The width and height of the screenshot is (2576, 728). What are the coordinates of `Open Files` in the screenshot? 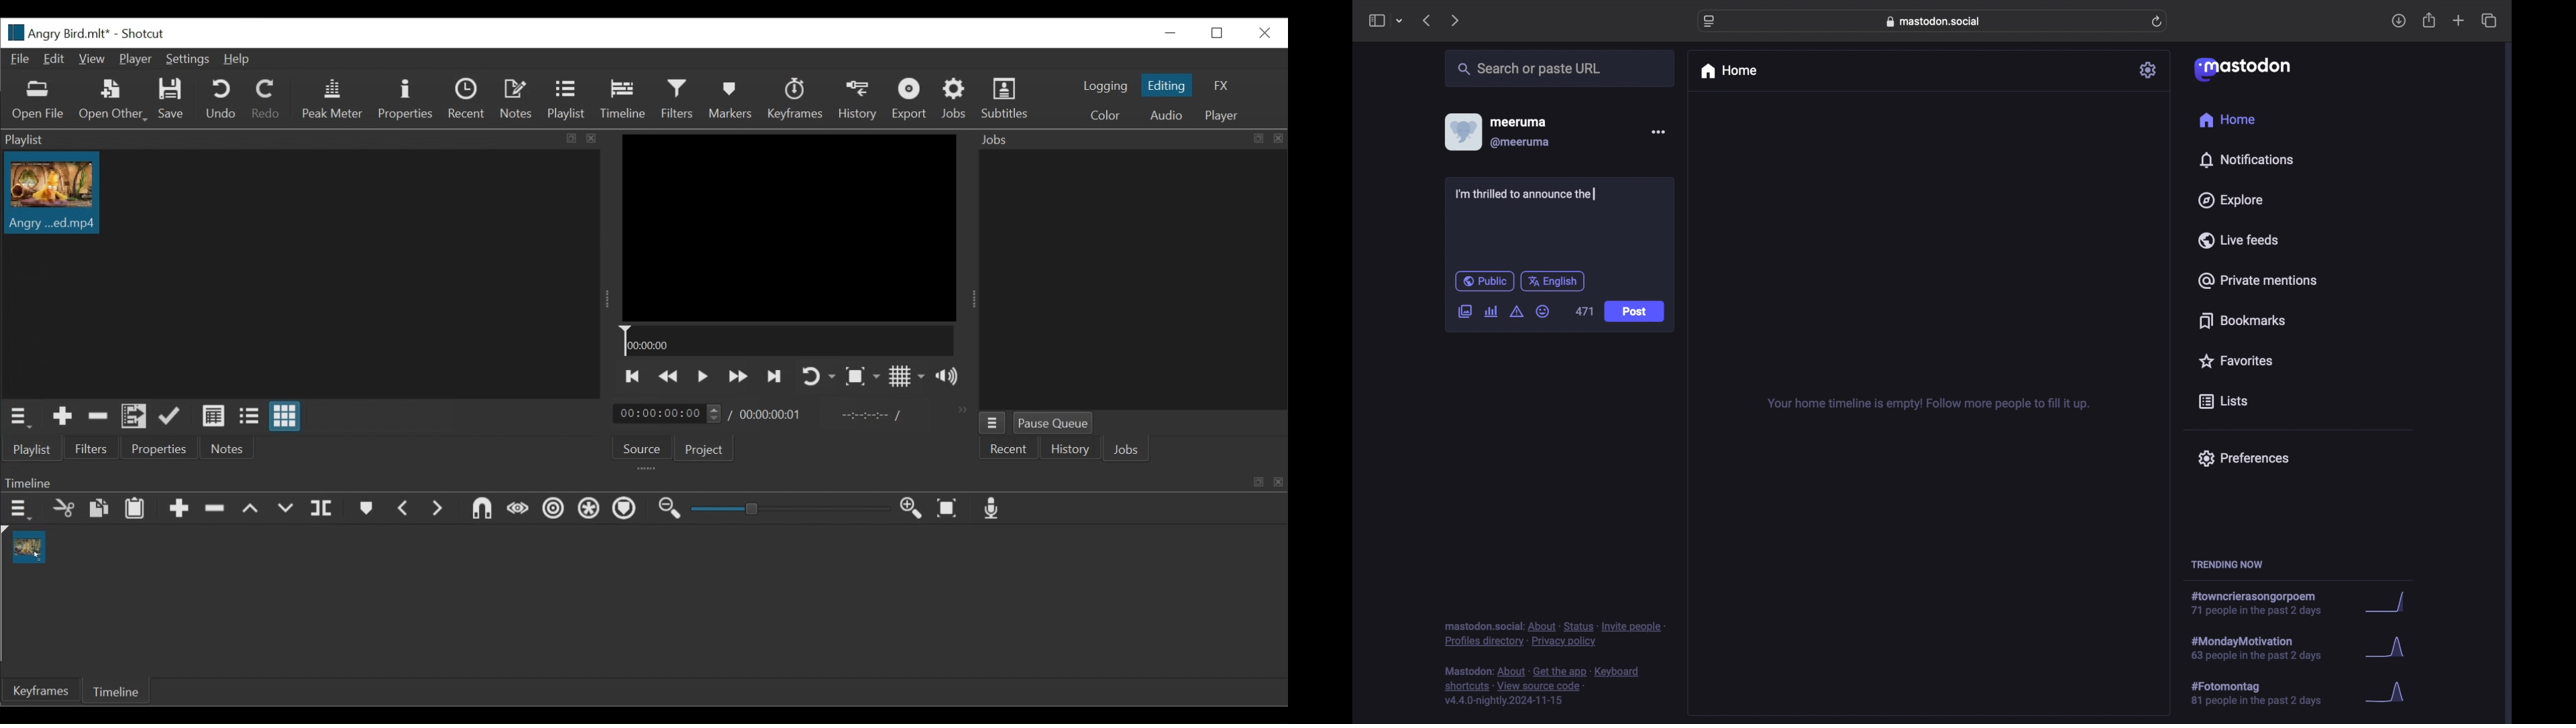 It's located at (39, 101).